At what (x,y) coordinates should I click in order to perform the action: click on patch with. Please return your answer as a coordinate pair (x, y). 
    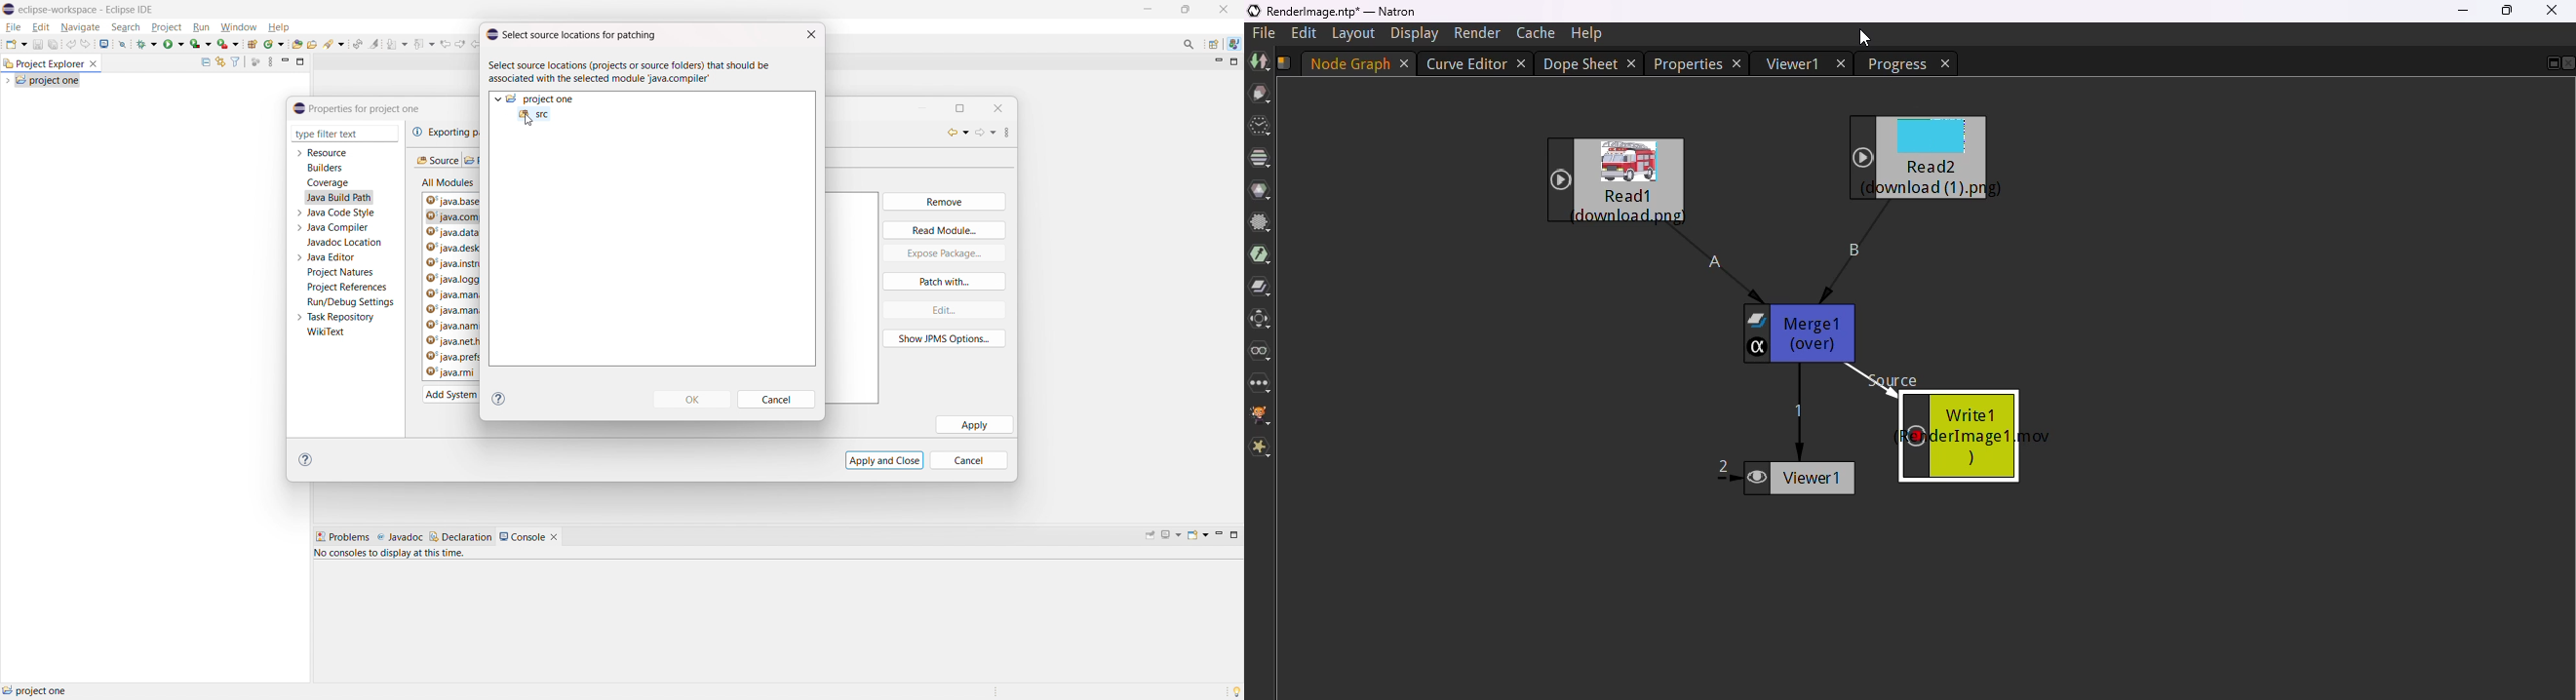
    Looking at the image, I should click on (944, 281).